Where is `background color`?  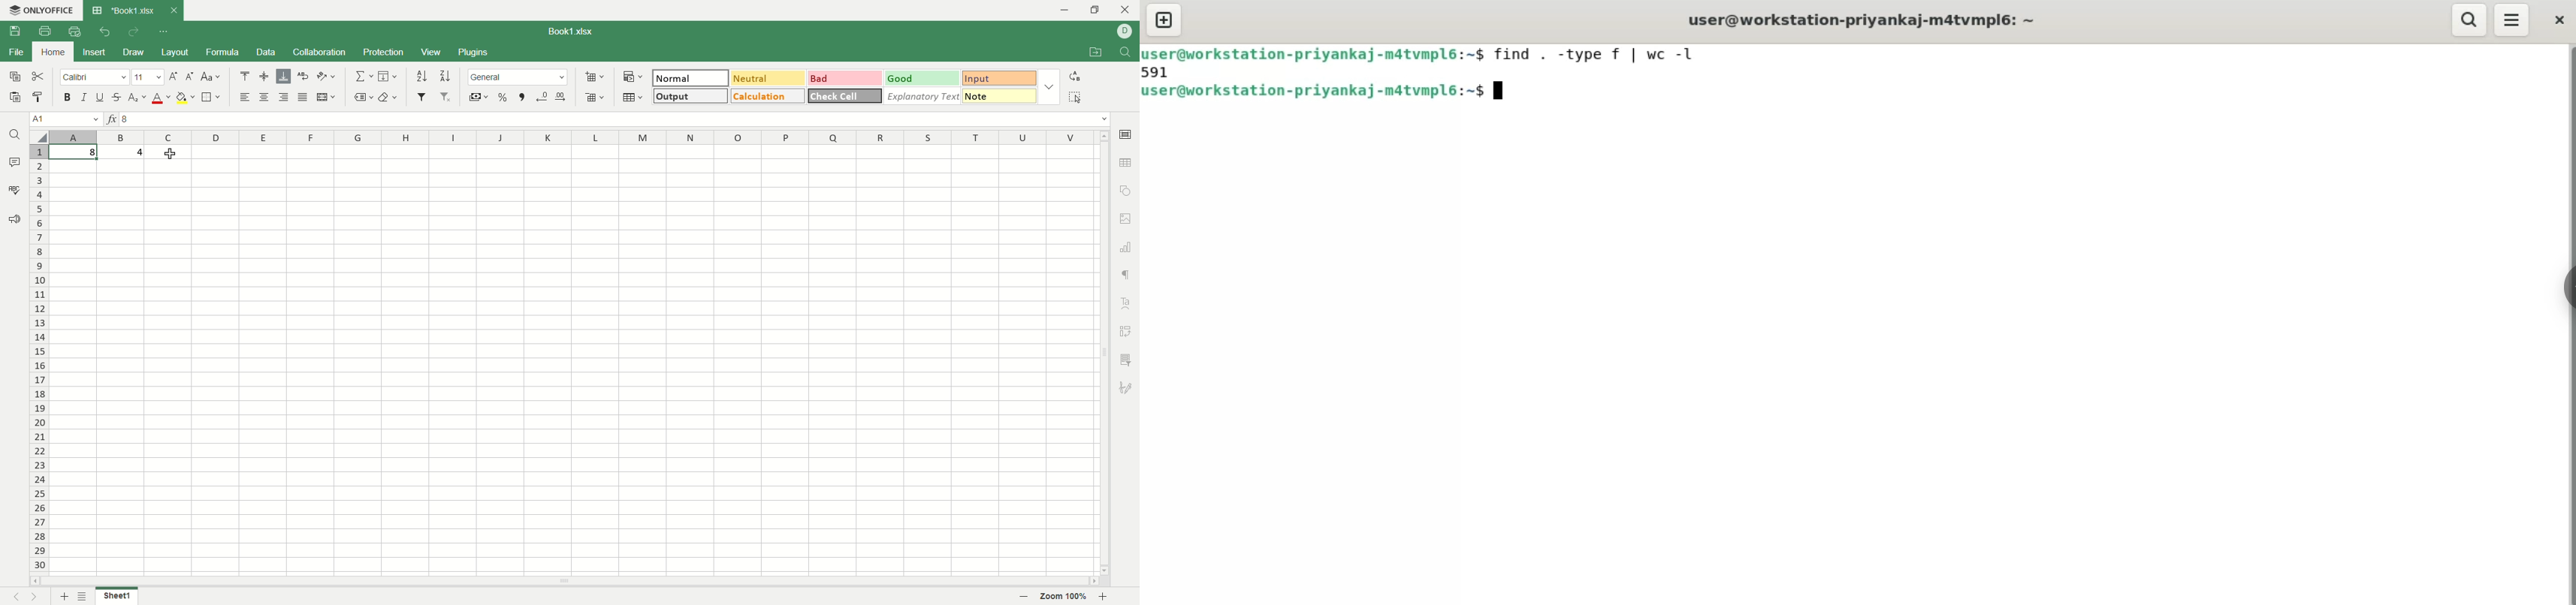 background color is located at coordinates (186, 98).